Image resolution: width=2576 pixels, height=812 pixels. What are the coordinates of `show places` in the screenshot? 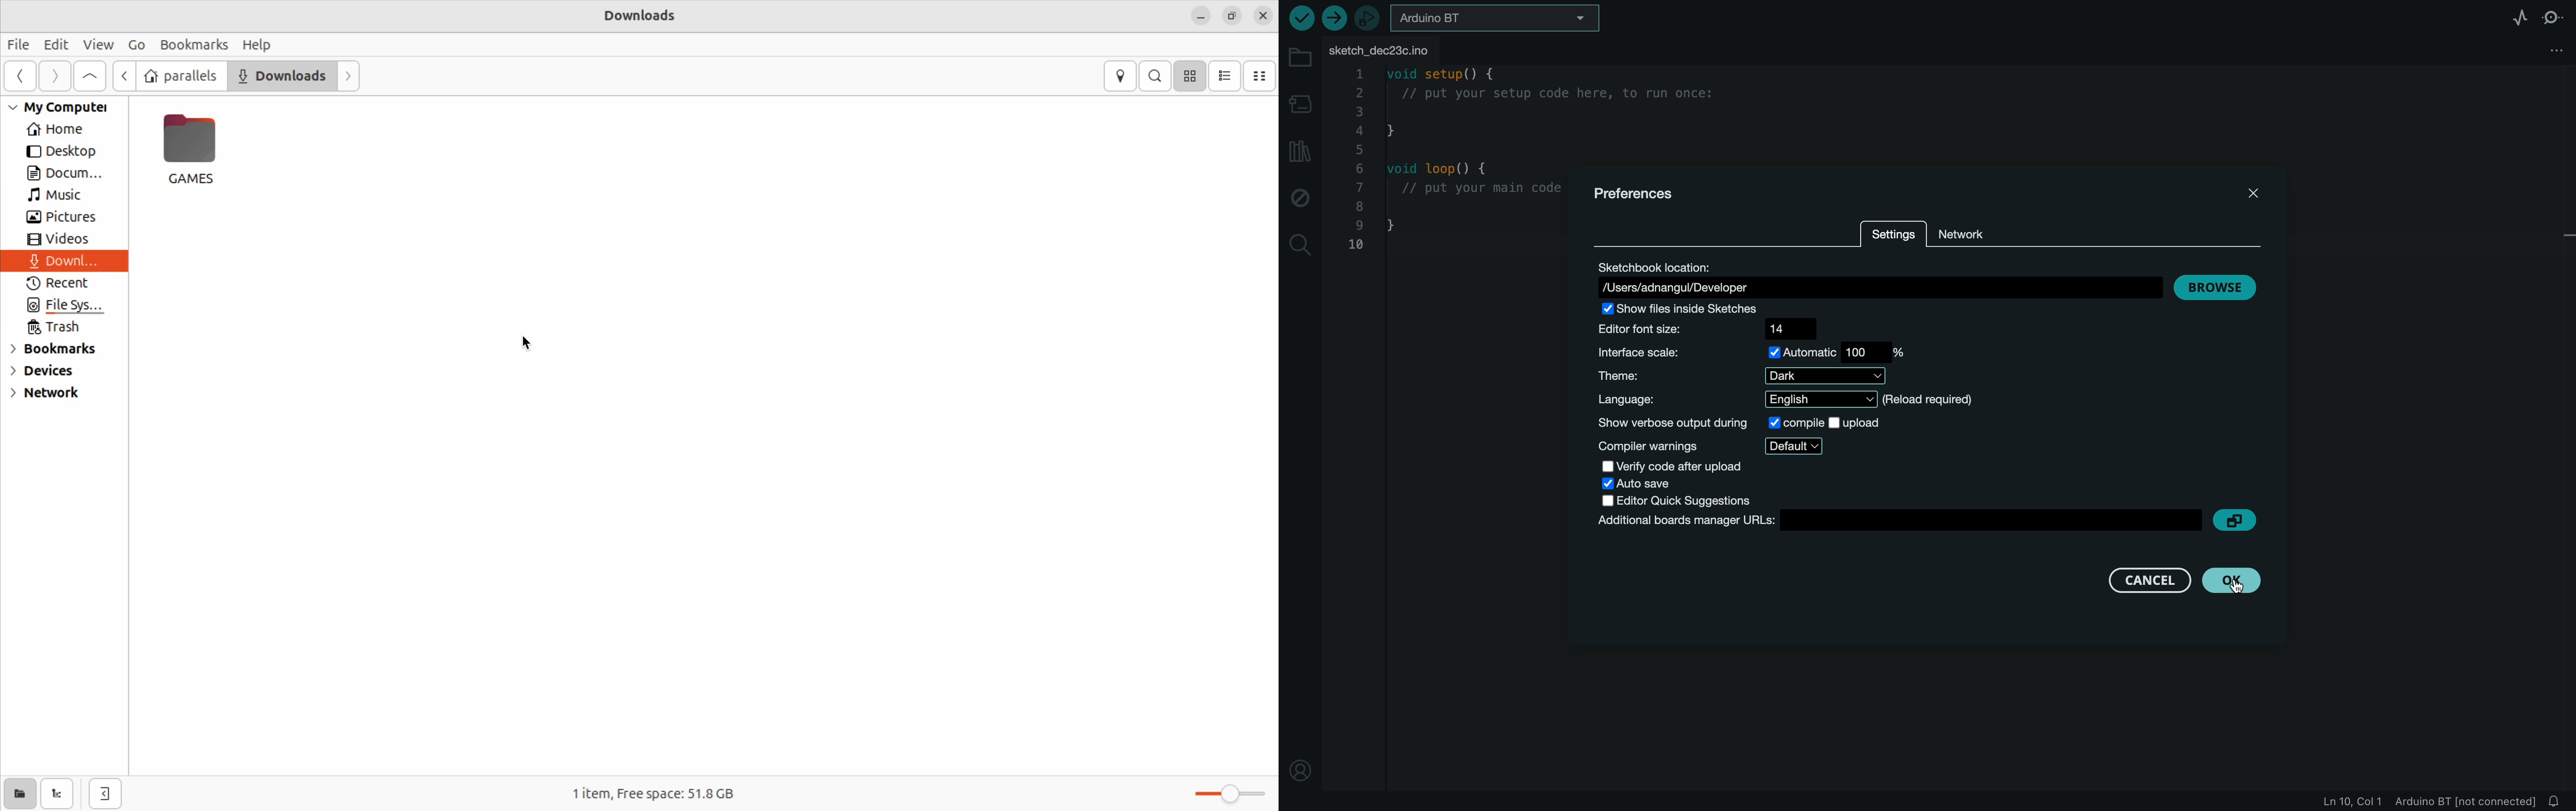 It's located at (17, 794).